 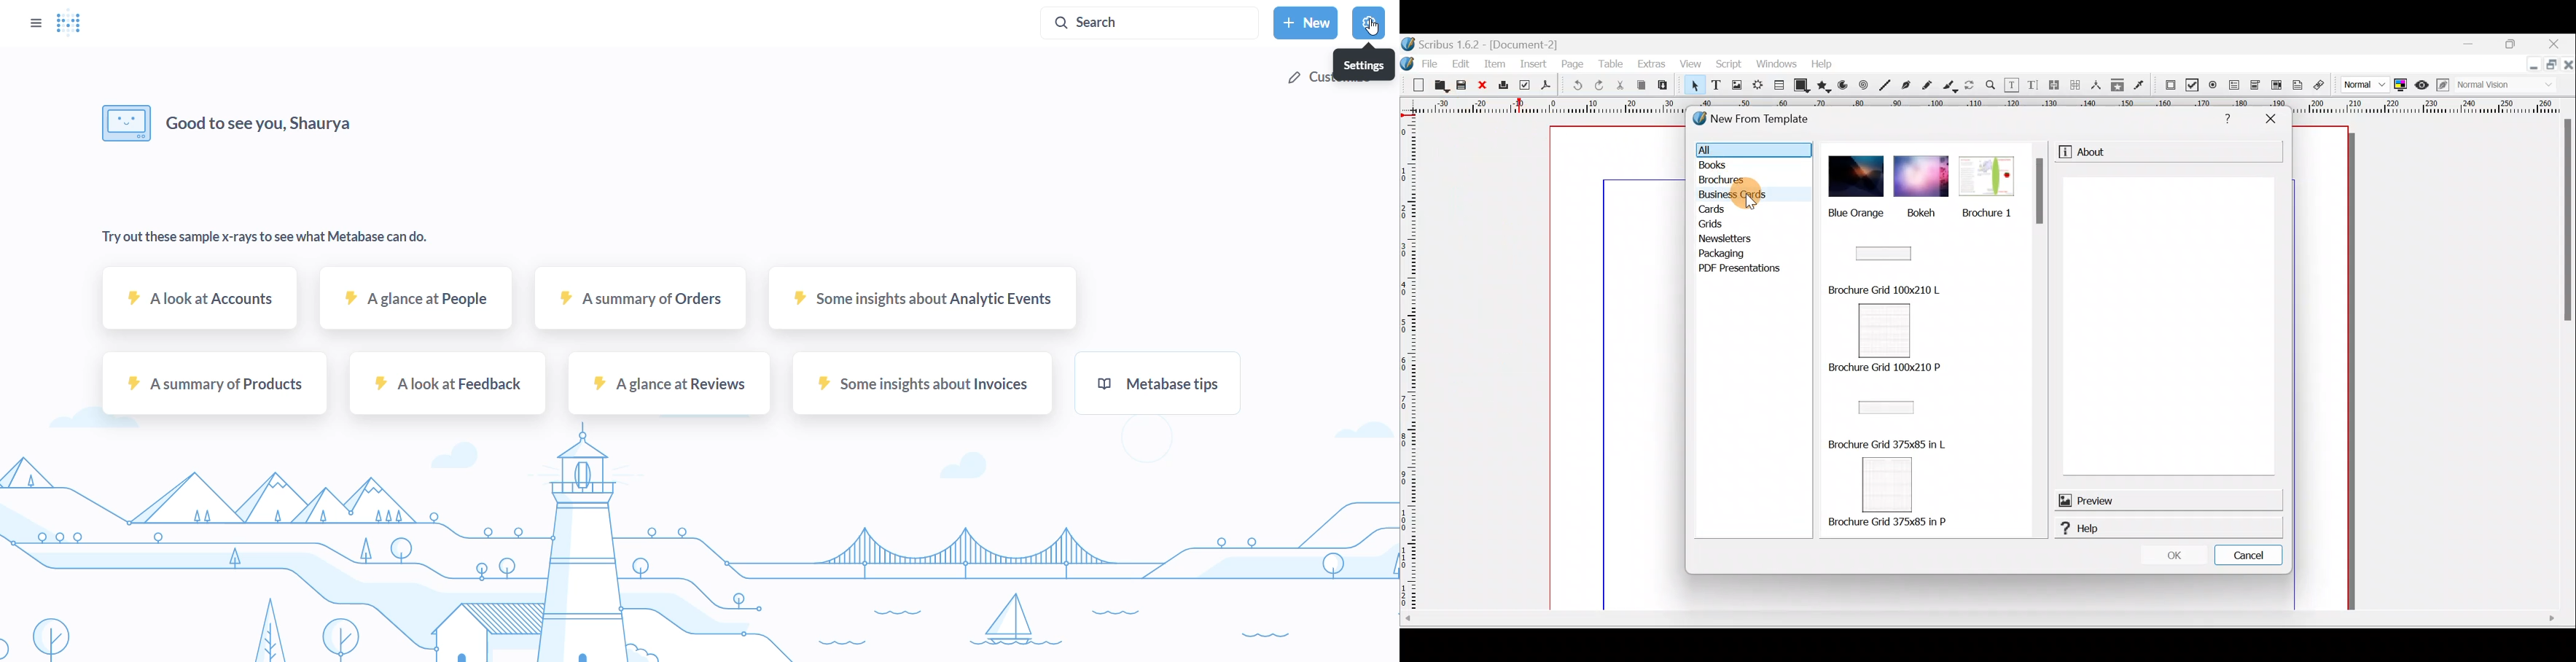 I want to click on OK, so click(x=2174, y=558).